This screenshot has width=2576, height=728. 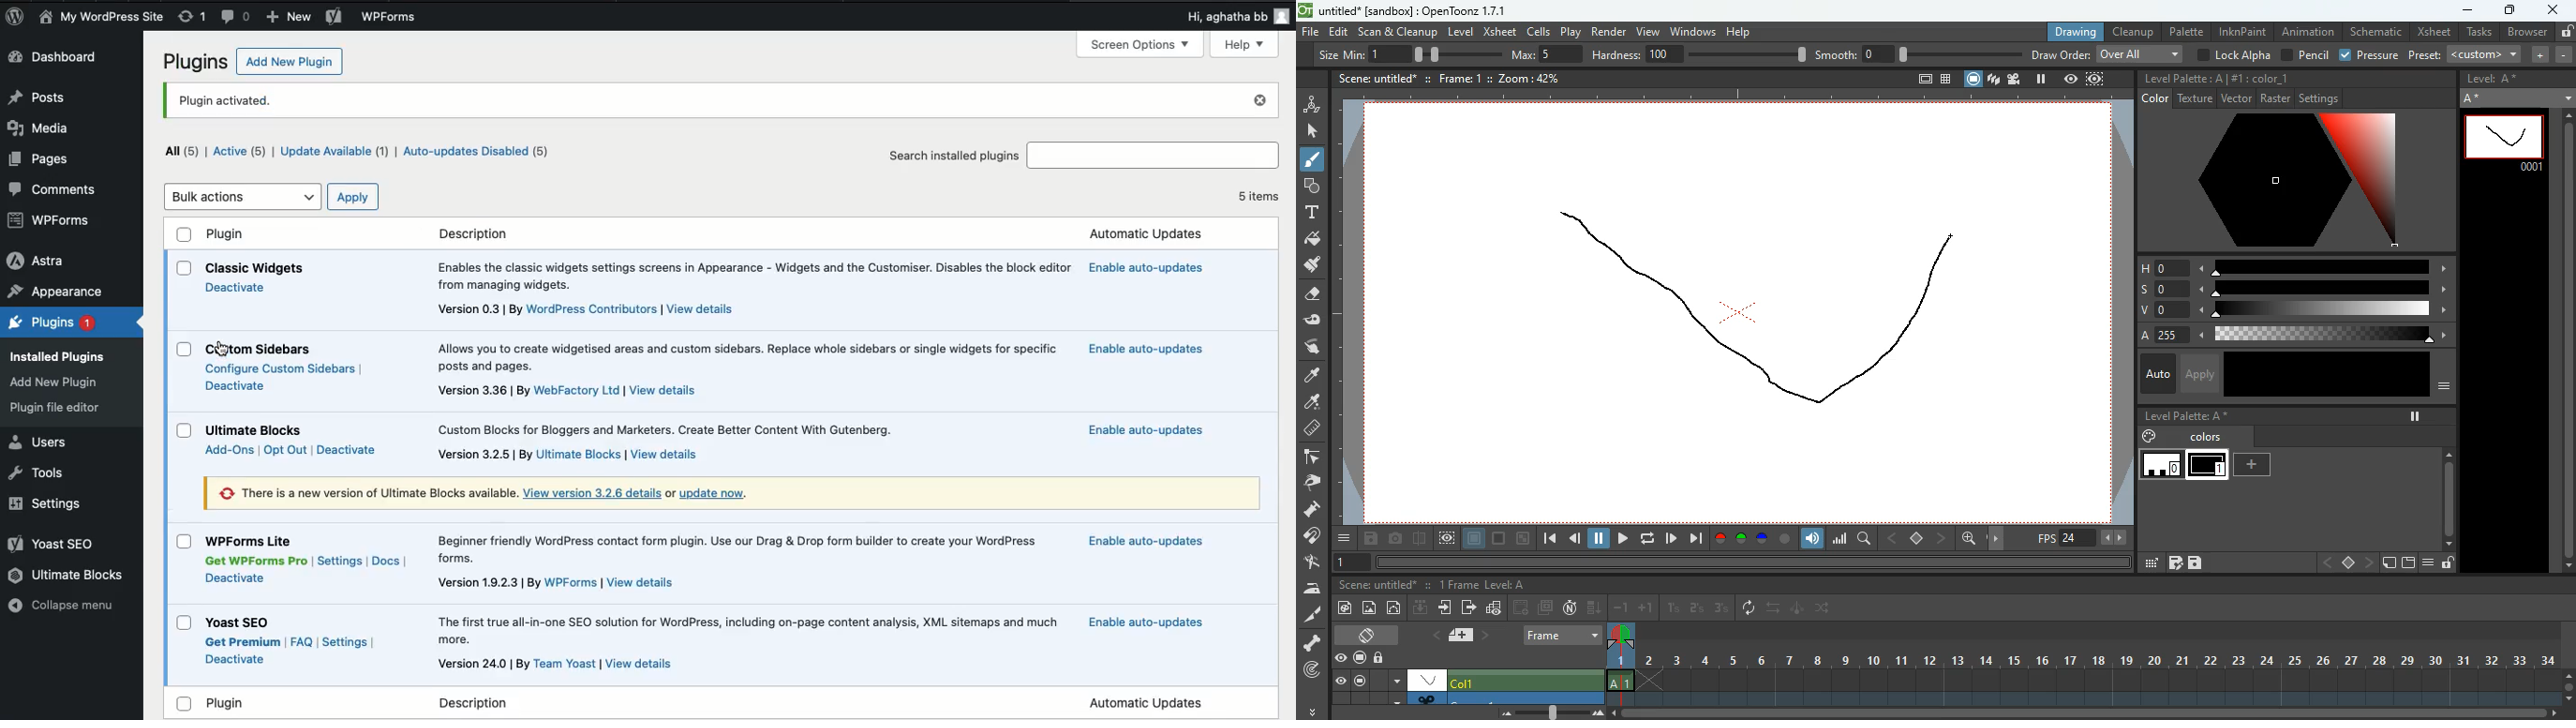 I want to click on end, so click(x=1695, y=538).